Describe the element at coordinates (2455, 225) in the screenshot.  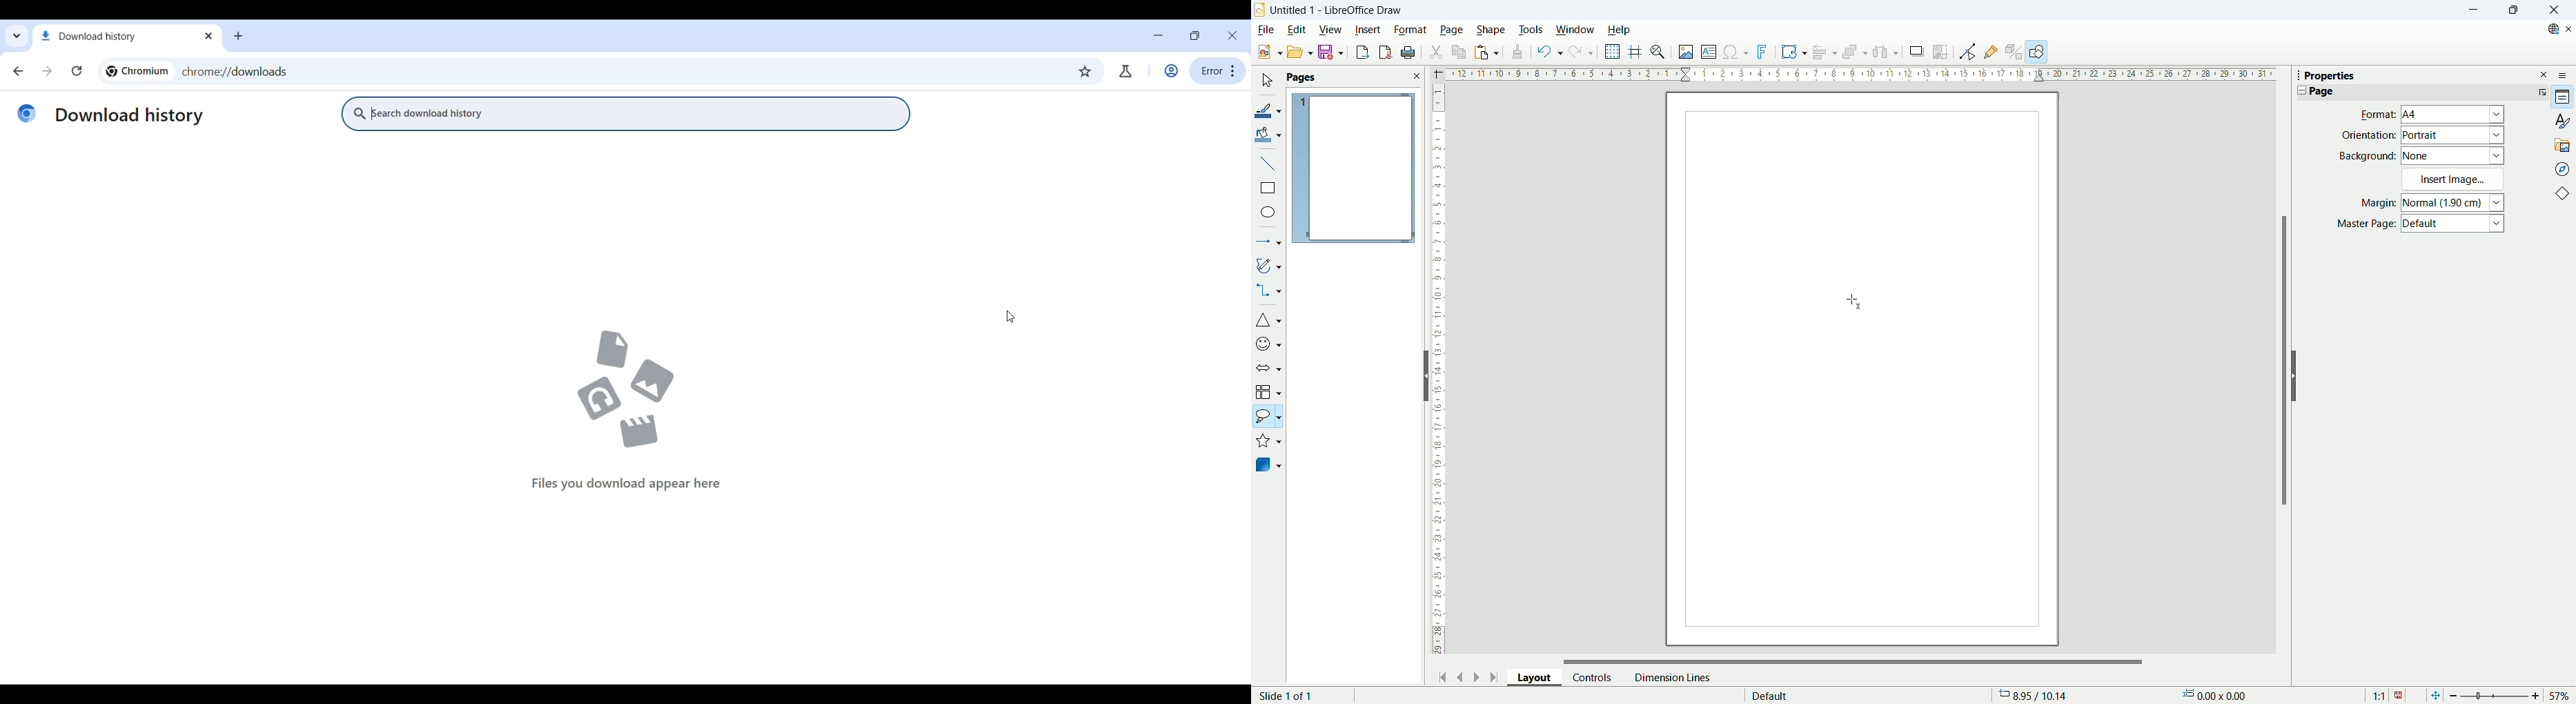
I see `Default` at that location.